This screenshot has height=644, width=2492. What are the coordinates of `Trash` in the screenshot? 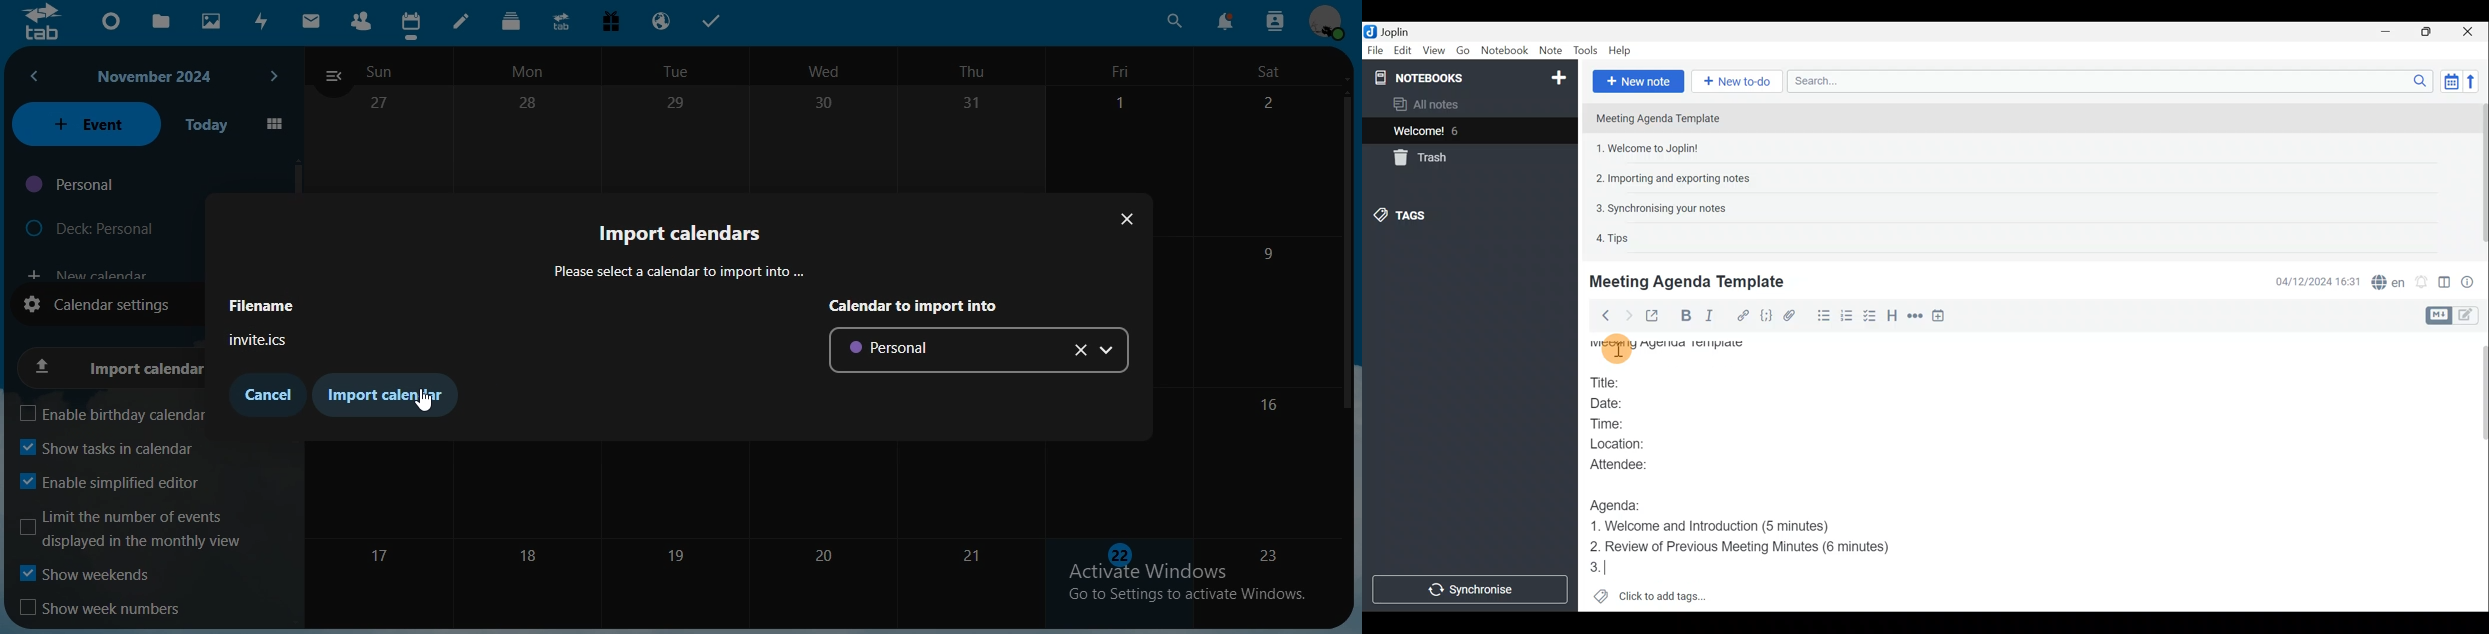 It's located at (1418, 157).